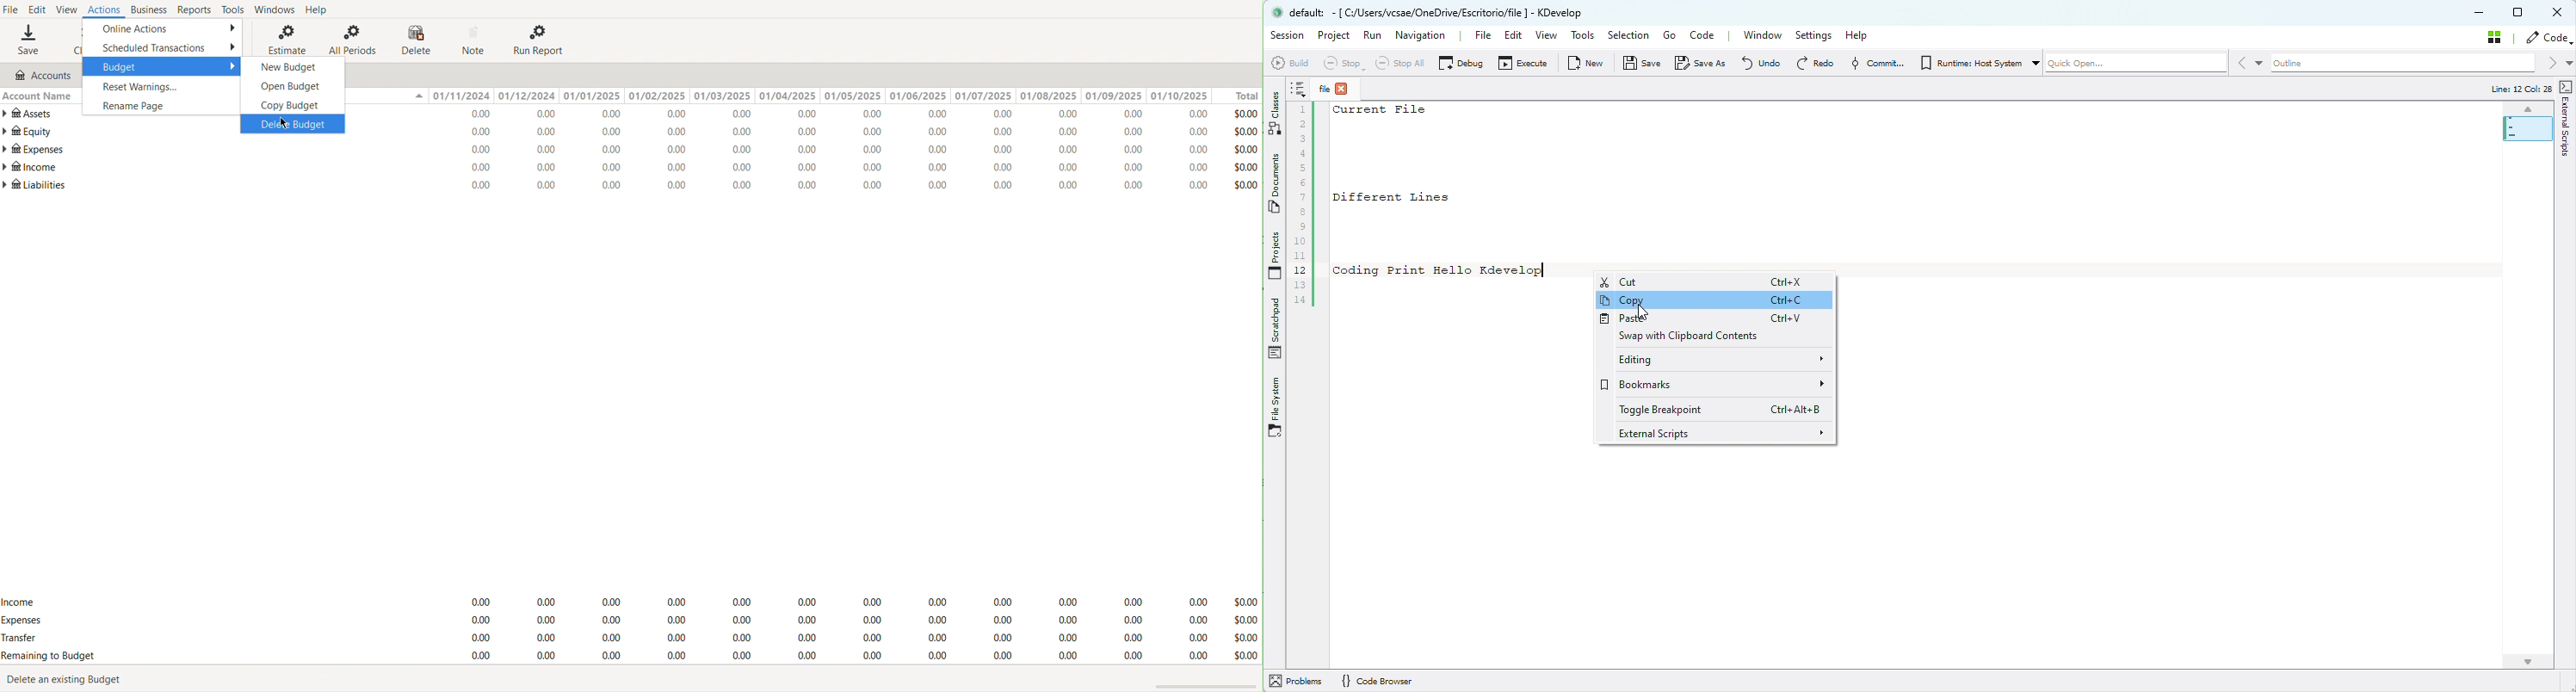 The image size is (2576, 700). I want to click on New Budget, so click(294, 65).